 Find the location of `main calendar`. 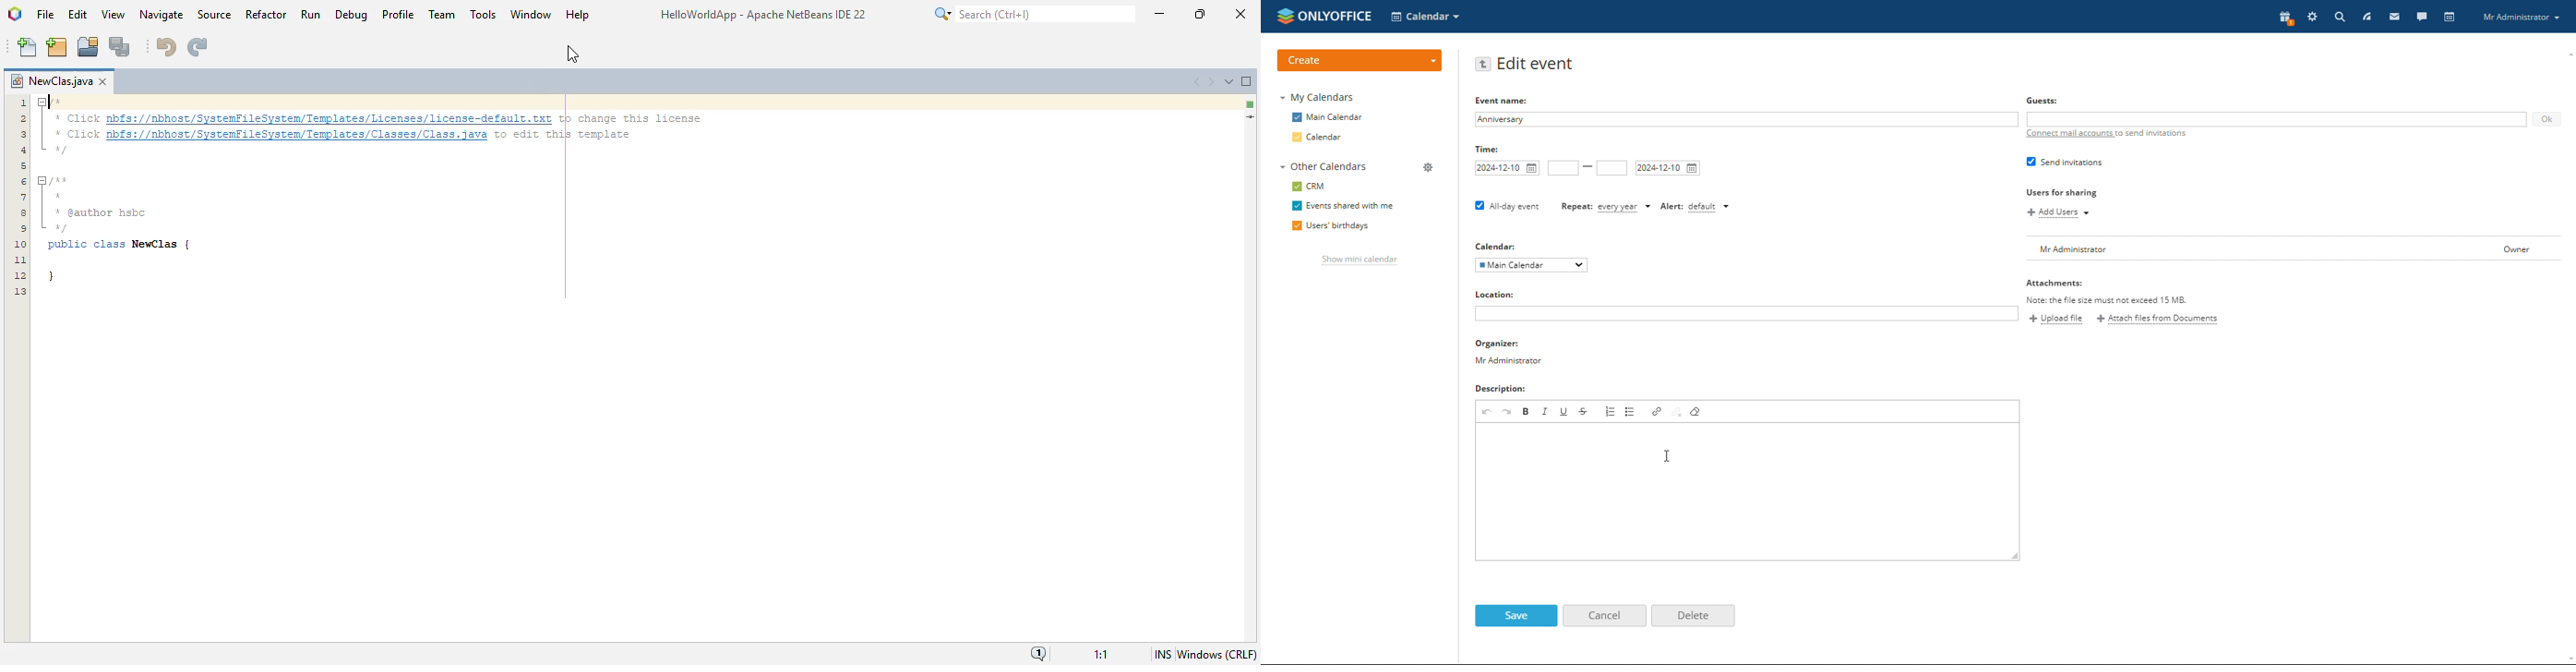

main calendar is located at coordinates (1327, 118).